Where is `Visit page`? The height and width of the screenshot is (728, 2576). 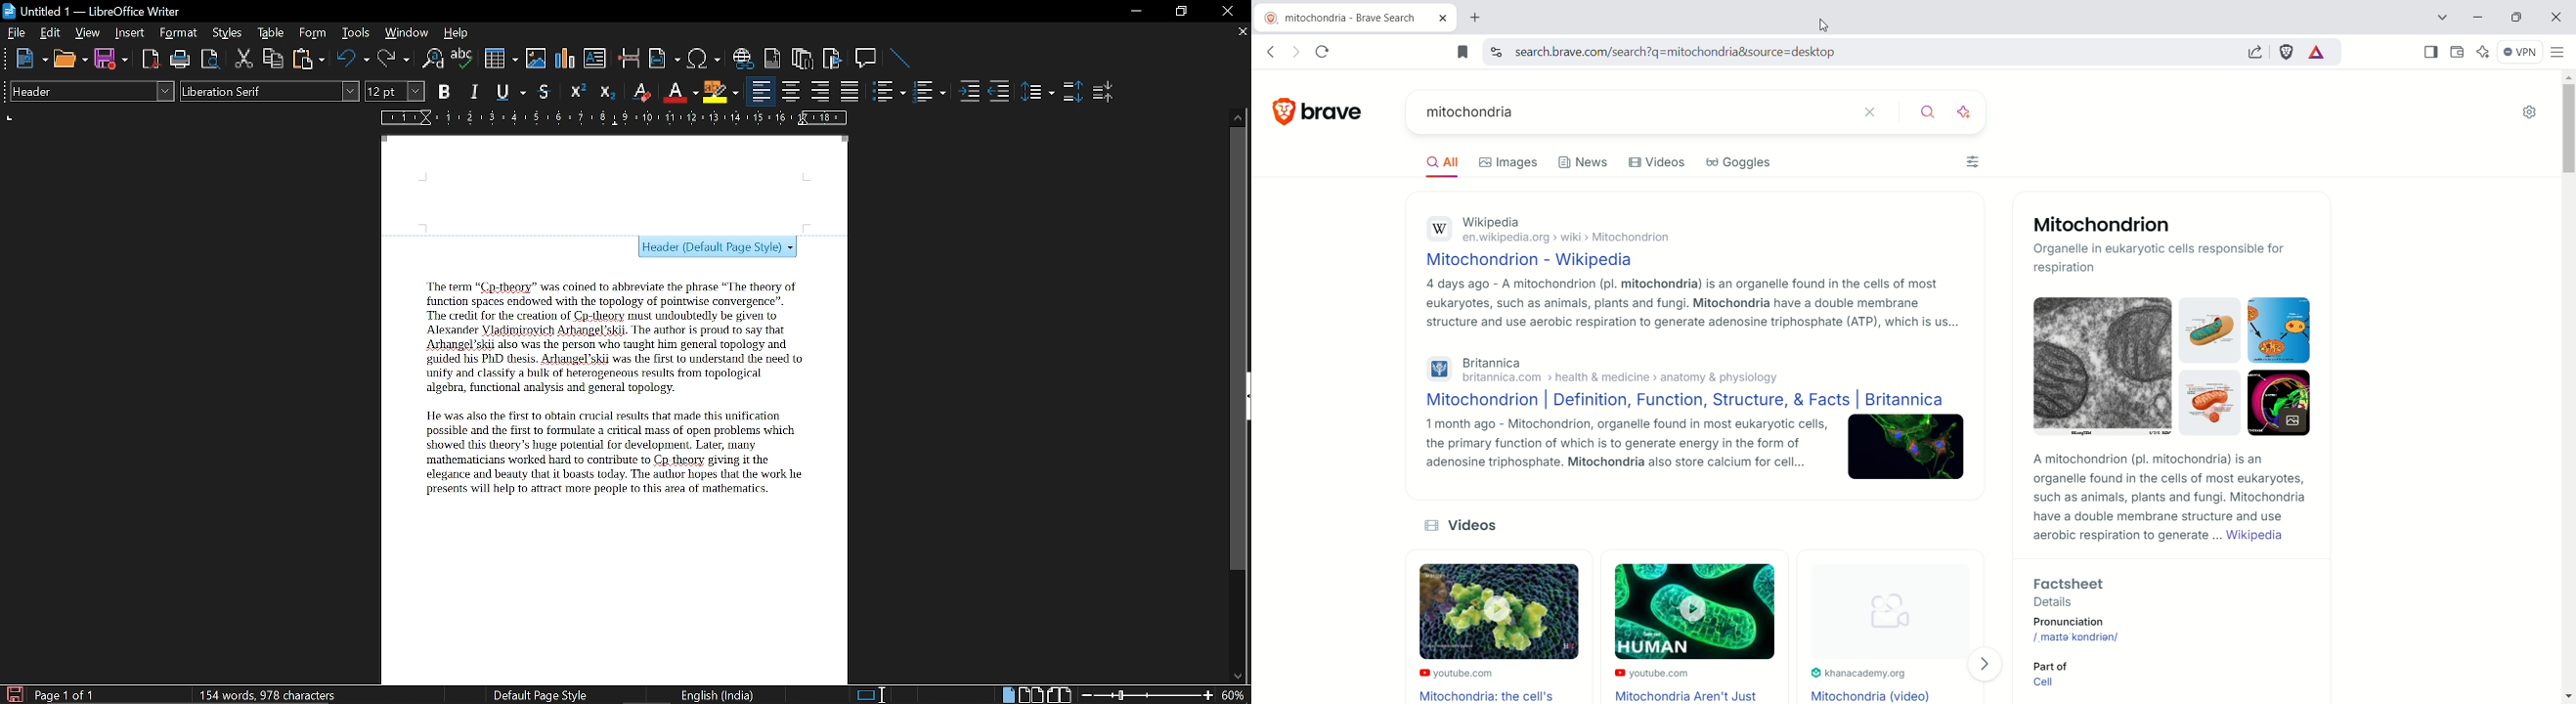
Visit page is located at coordinates (1989, 664).